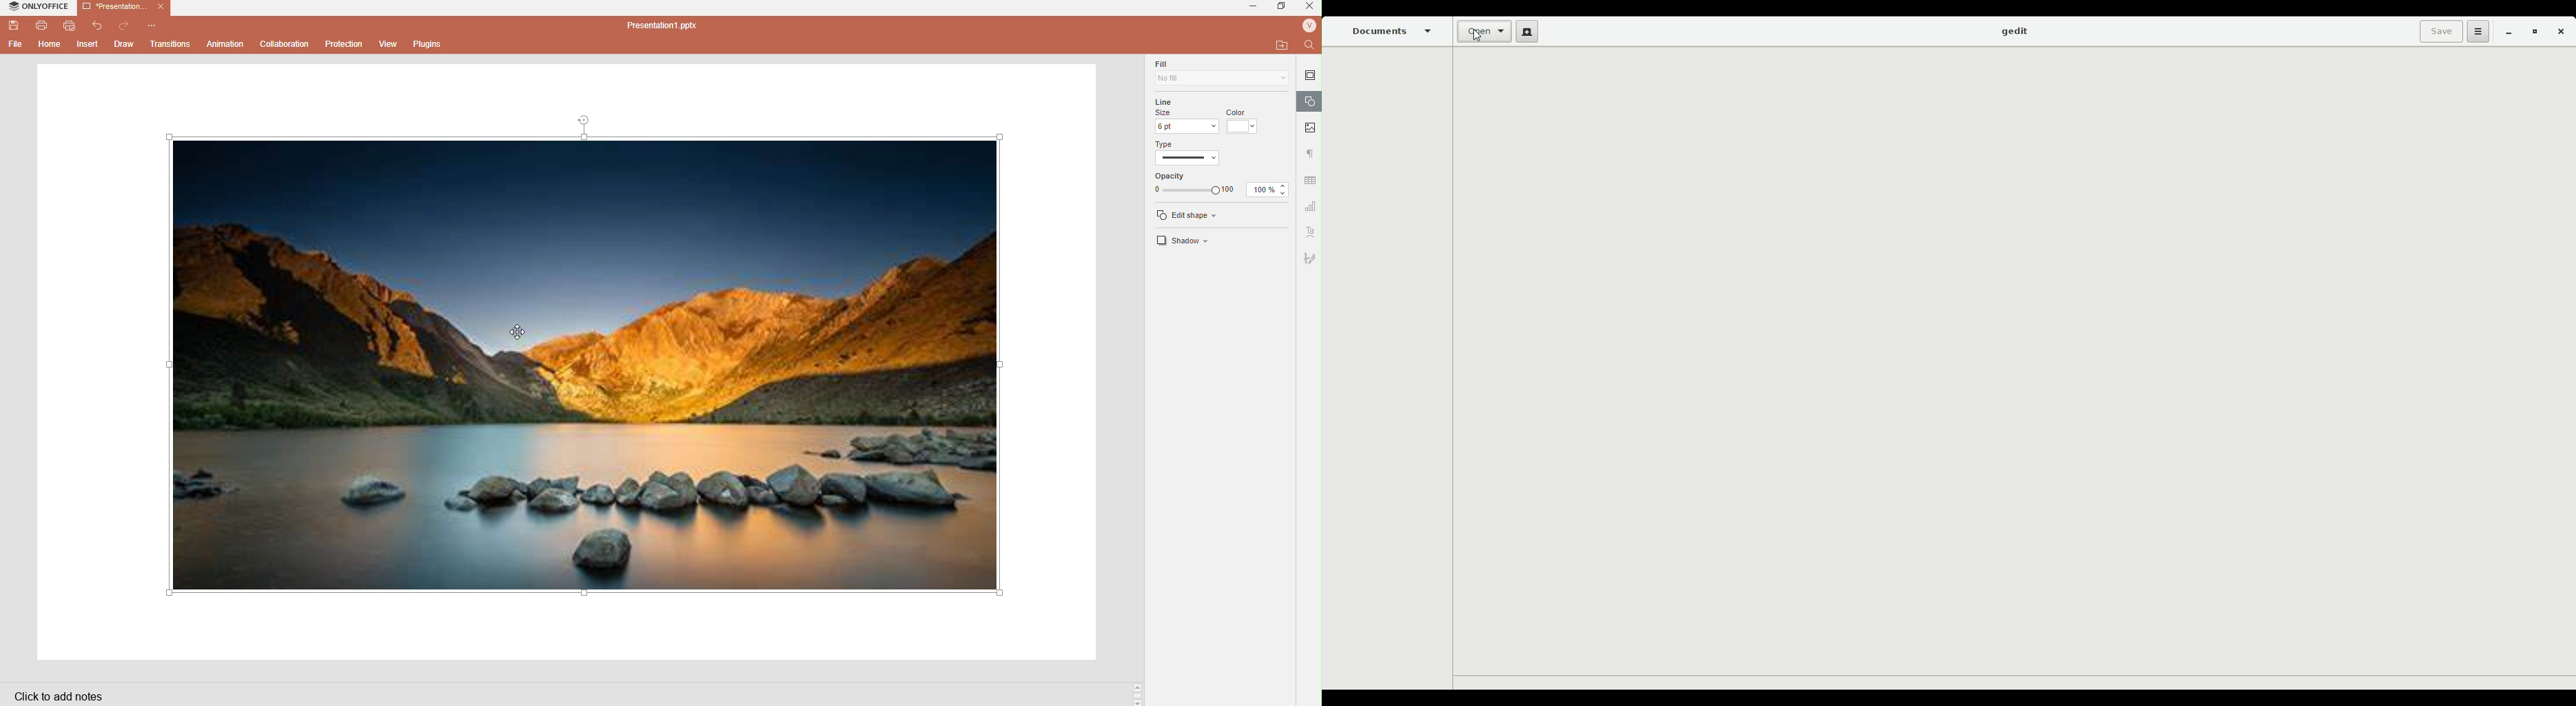 Image resolution: width=2576 pixels, height=728 pixels. Describe the element at coordinates (101, 26) in the screenshot. I see `Undo` at that location.